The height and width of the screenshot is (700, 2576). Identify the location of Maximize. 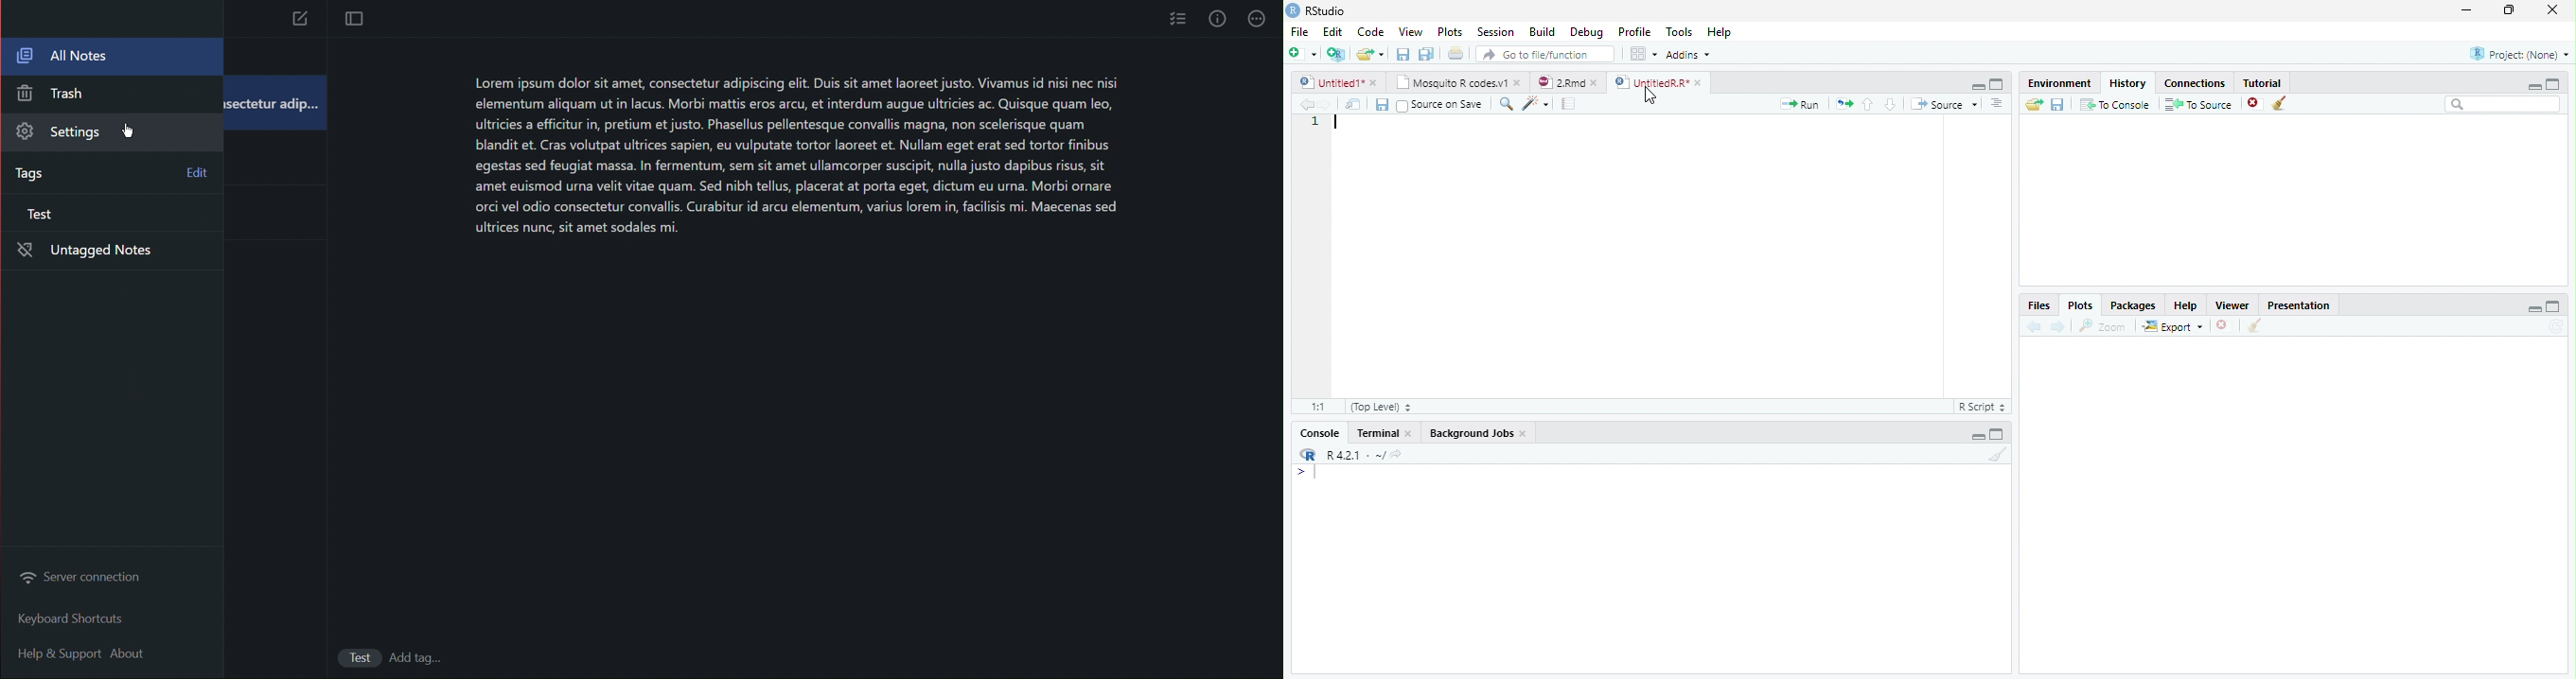
(1997, 84).